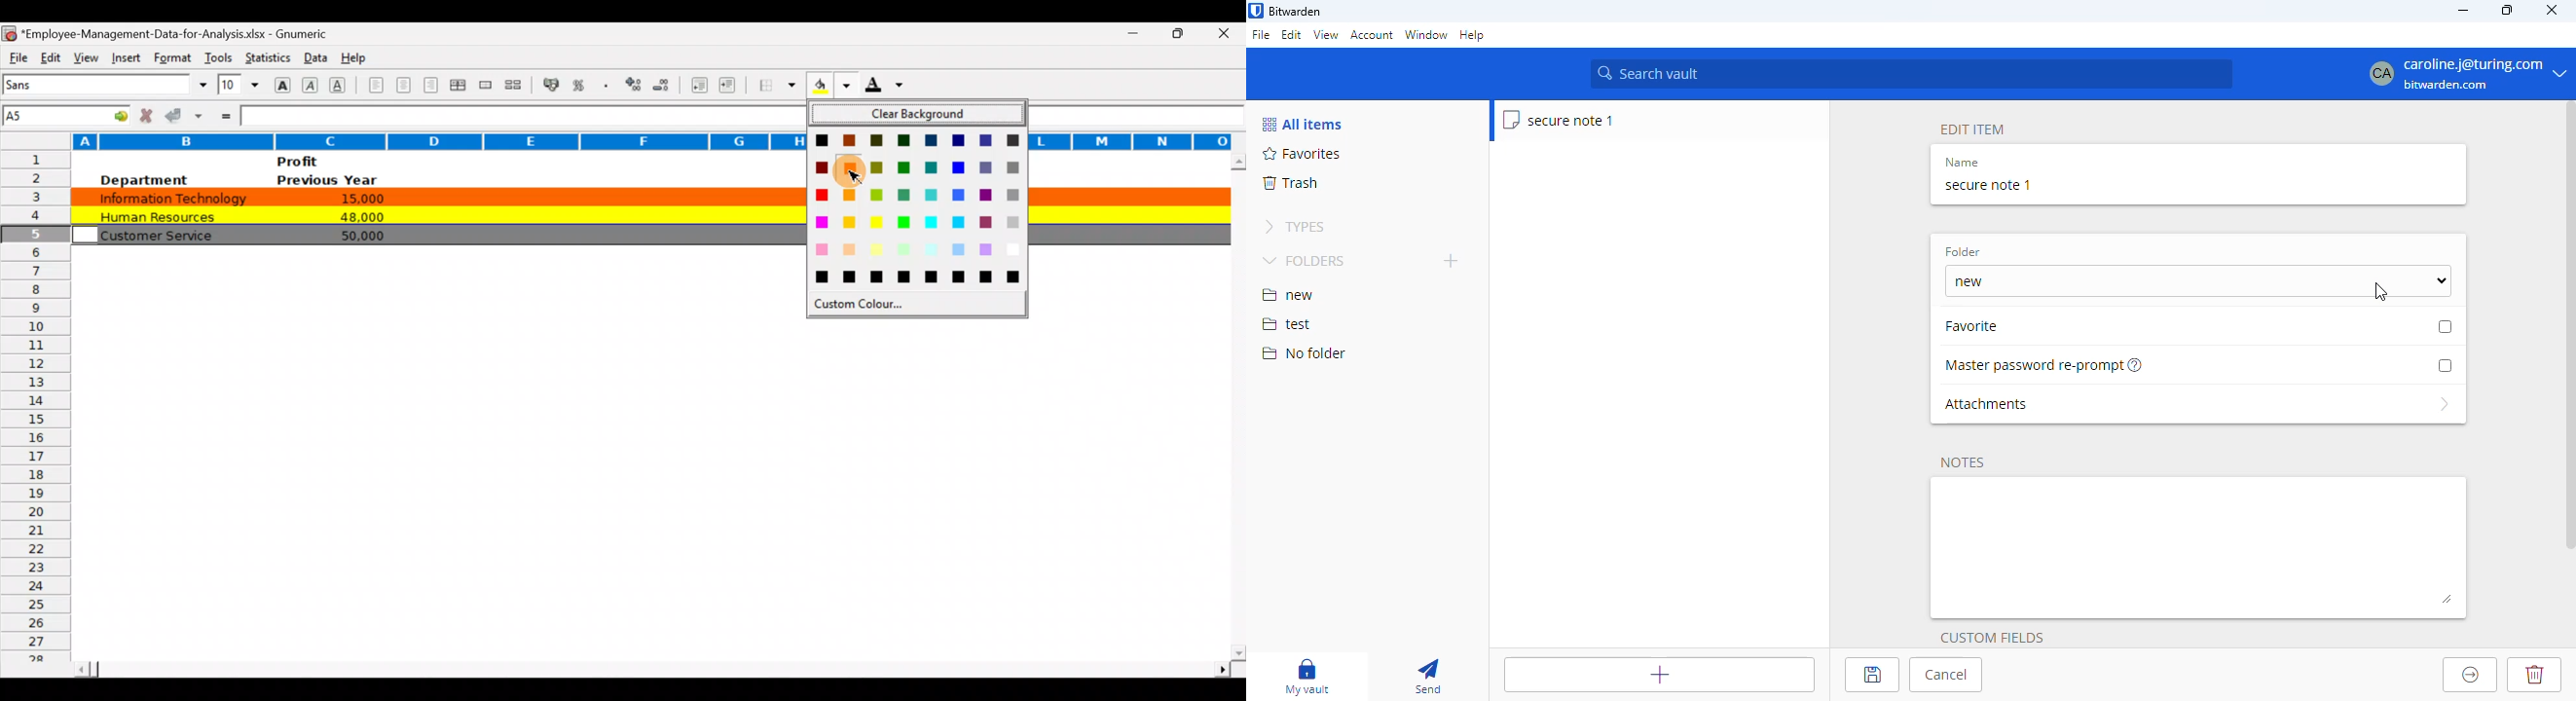 The image size is (2576, 728). I want to click on my vault, so click(1306, 677).